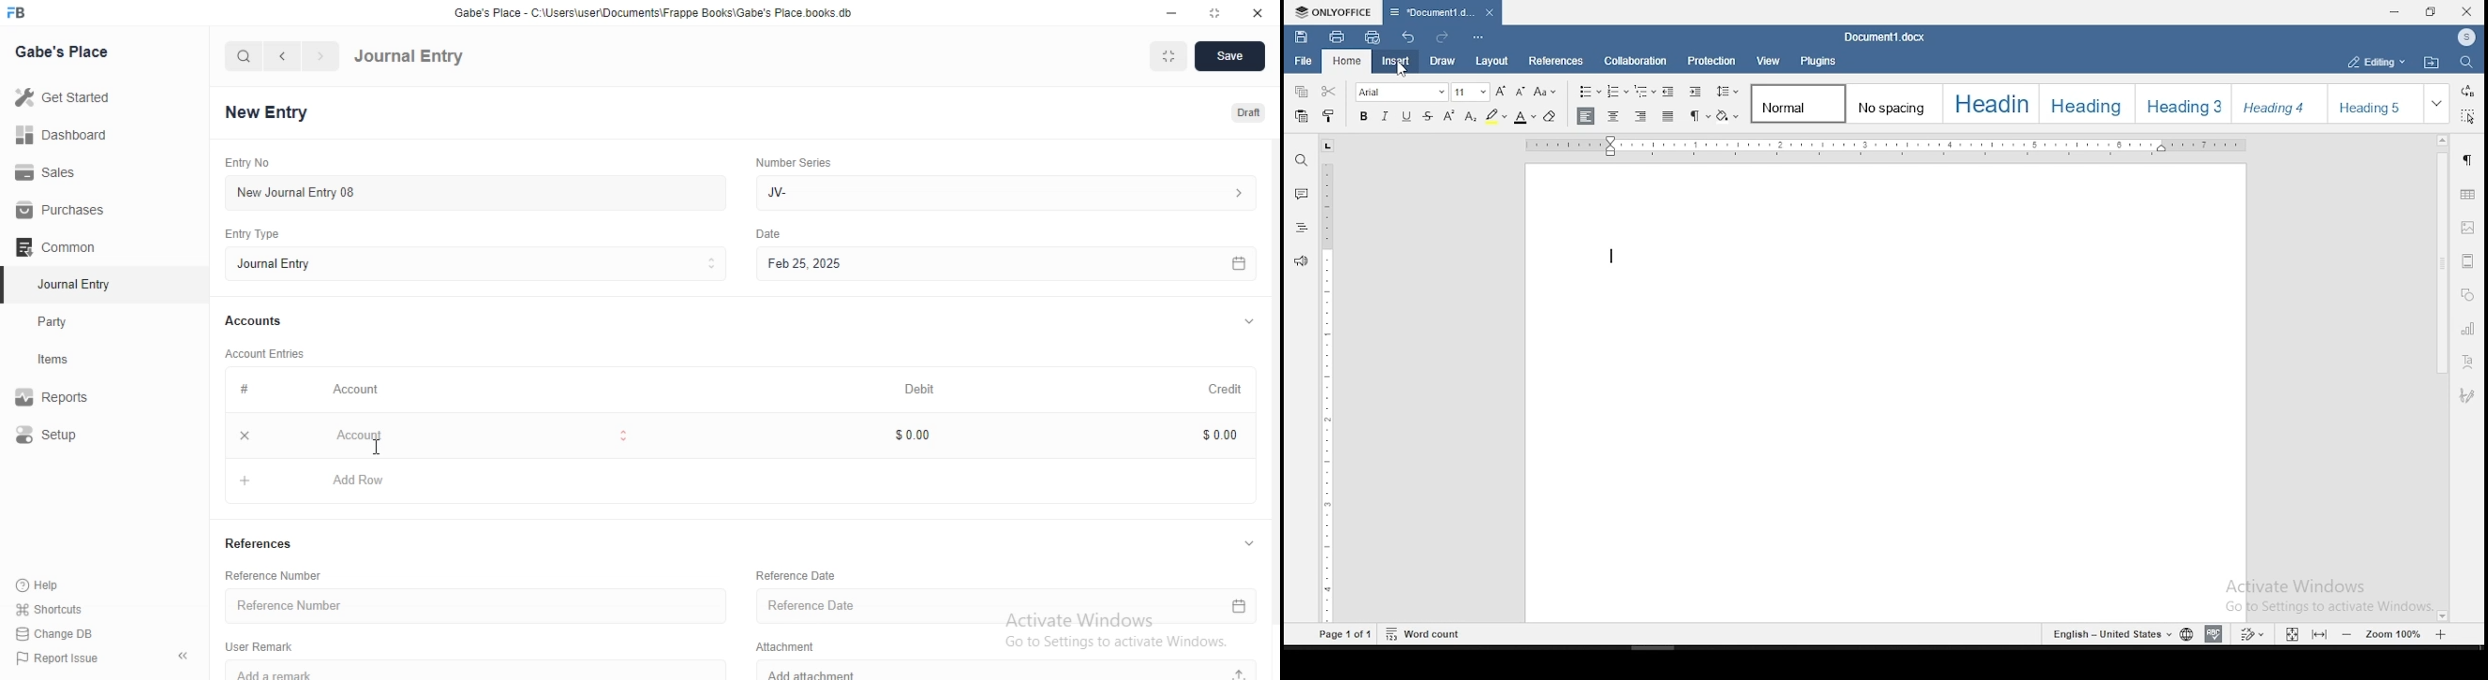  What do you see at coordinates (1670, 90) in the screenshot?
I see `decrease indent` at bounding box center [1670, 90].